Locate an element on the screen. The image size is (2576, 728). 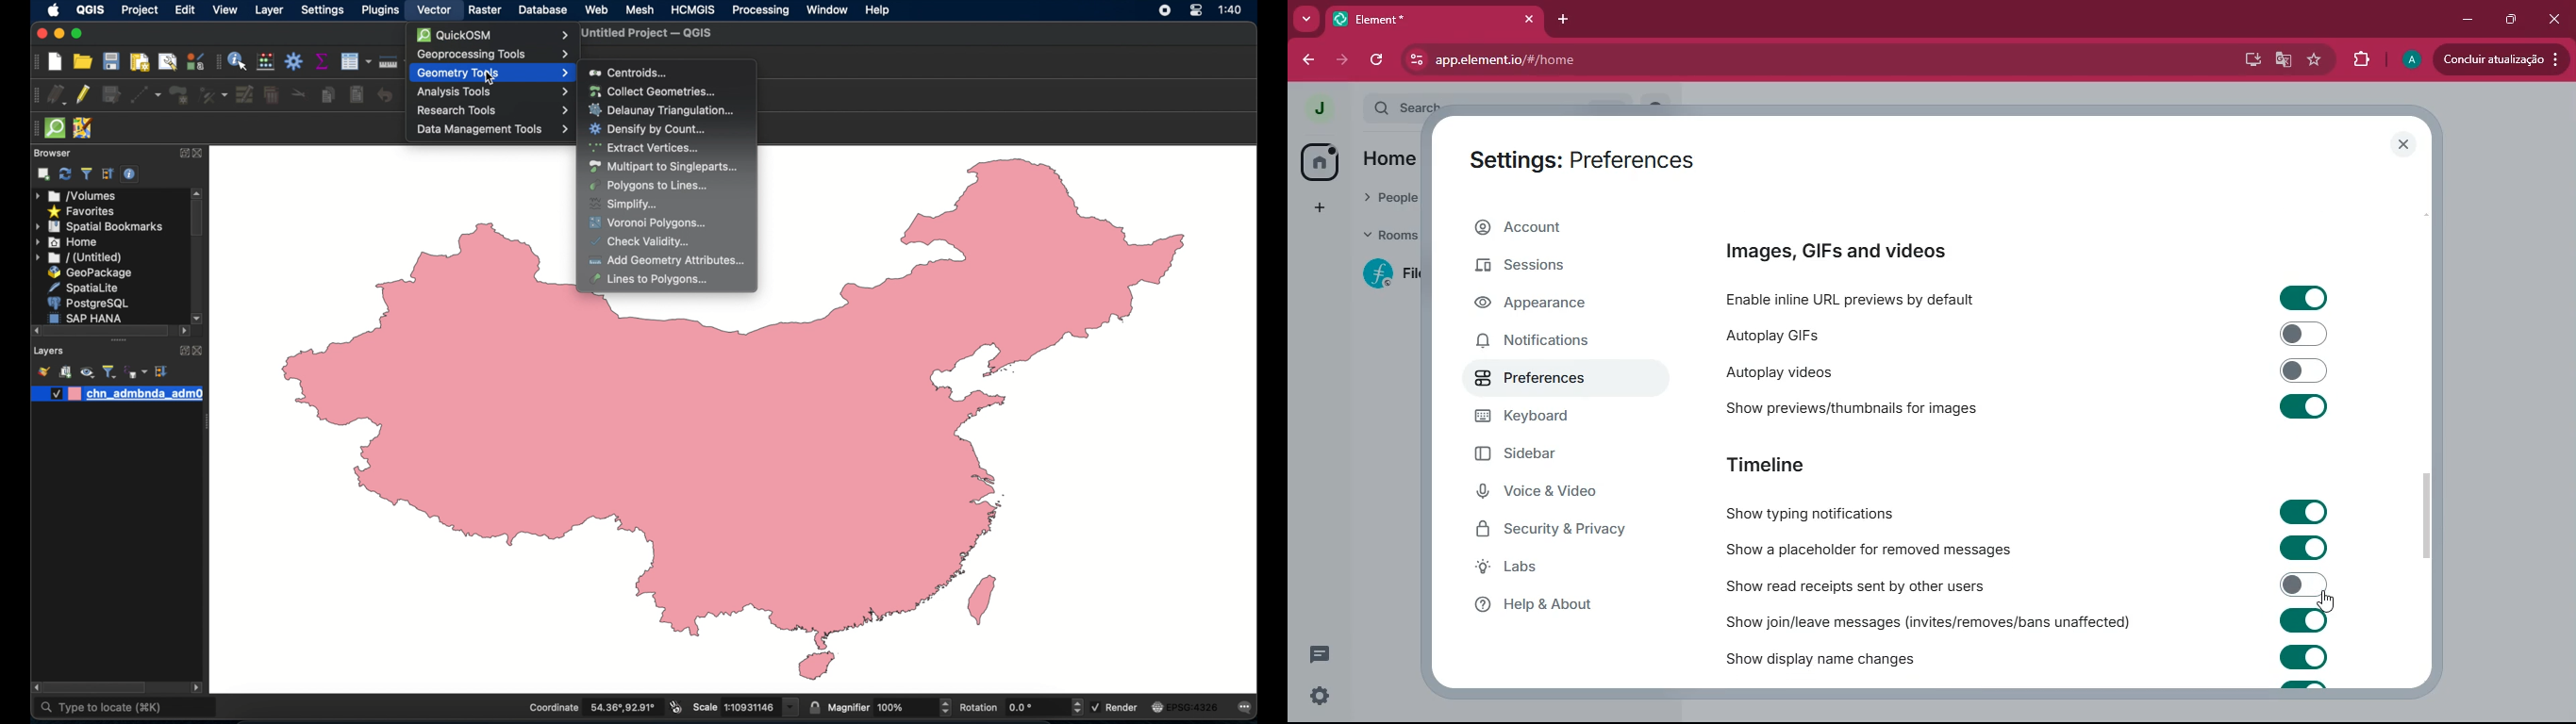
print layout is located at coordinates (138, 62).